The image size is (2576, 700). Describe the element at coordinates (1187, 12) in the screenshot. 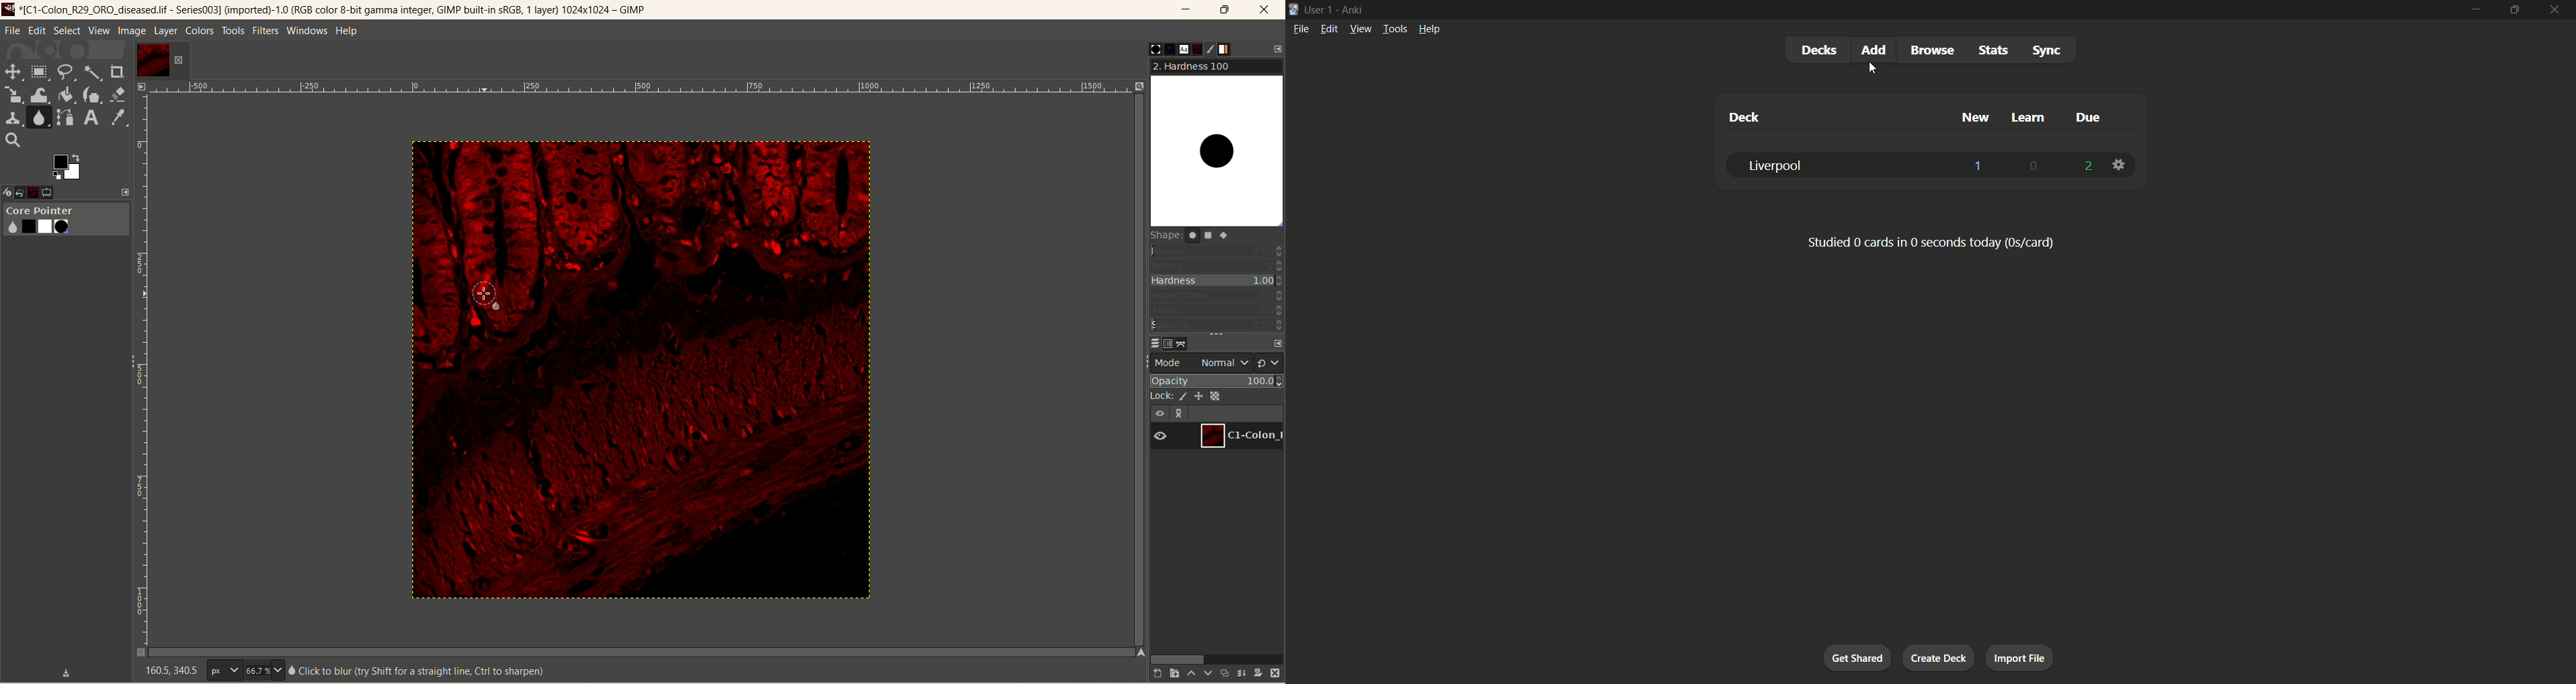

I see `minimize` at that location.